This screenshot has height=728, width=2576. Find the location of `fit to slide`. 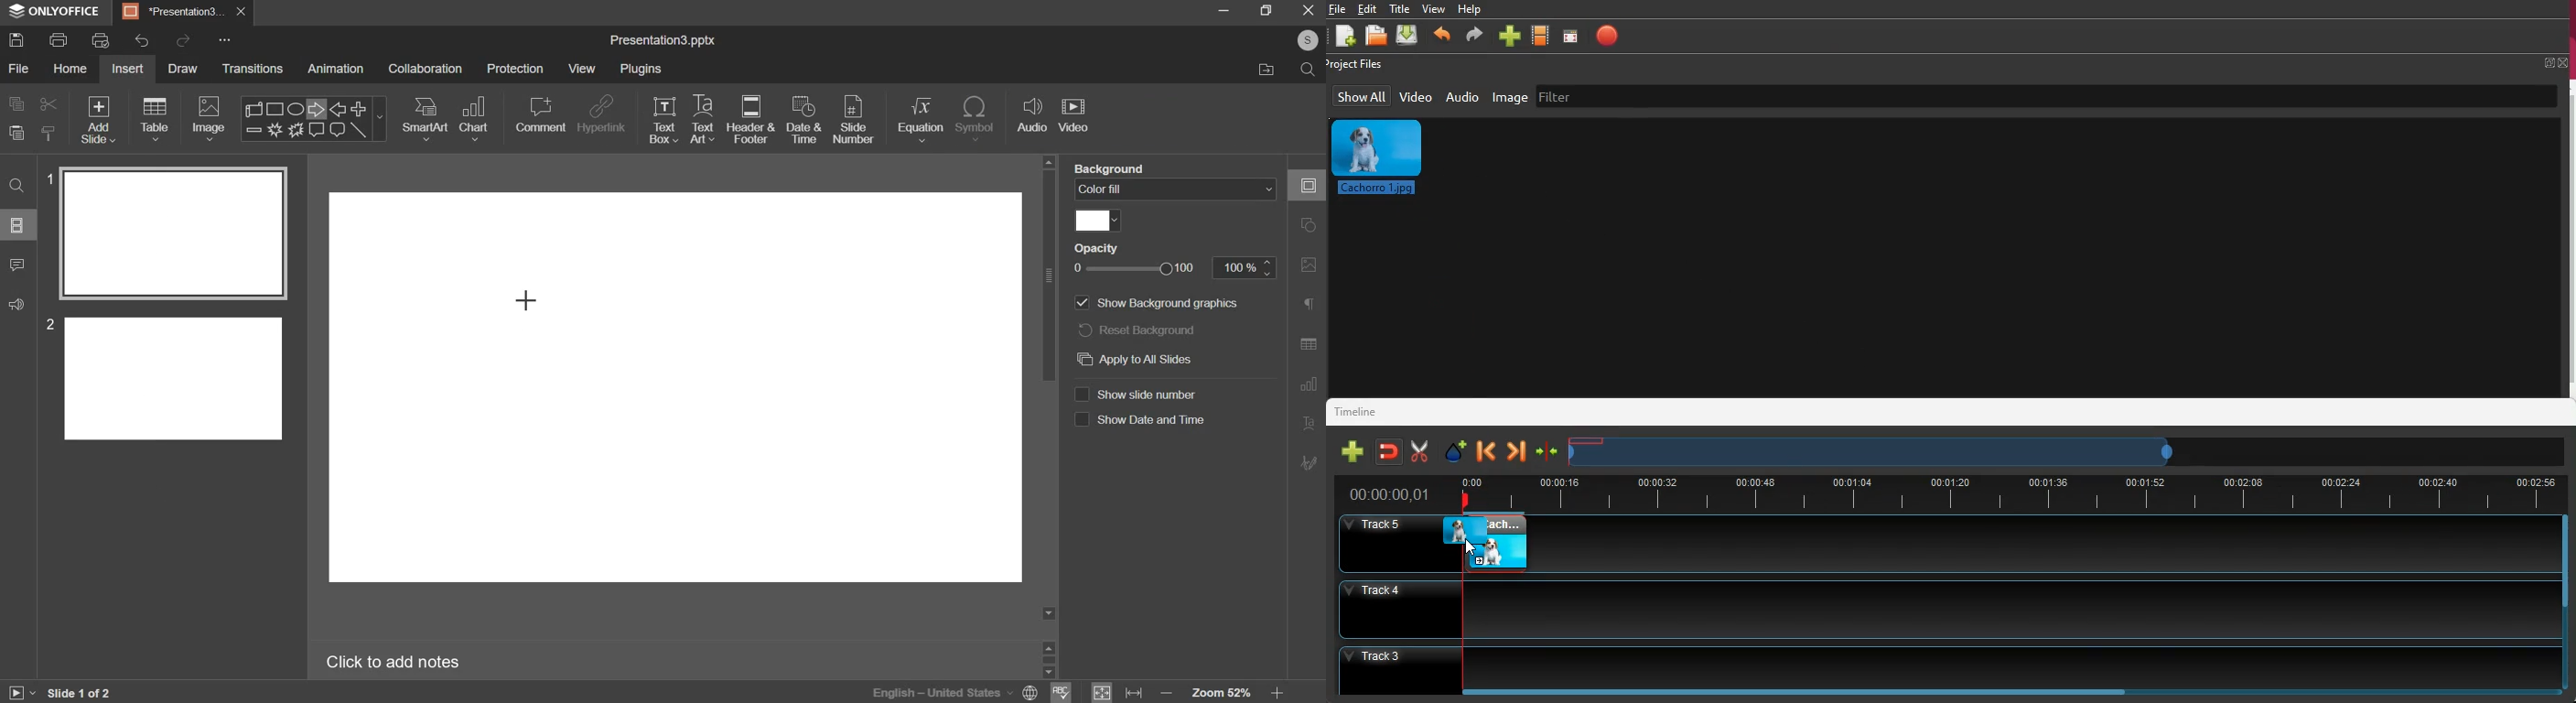

fit to slide is located at coordinates (1102, 693).